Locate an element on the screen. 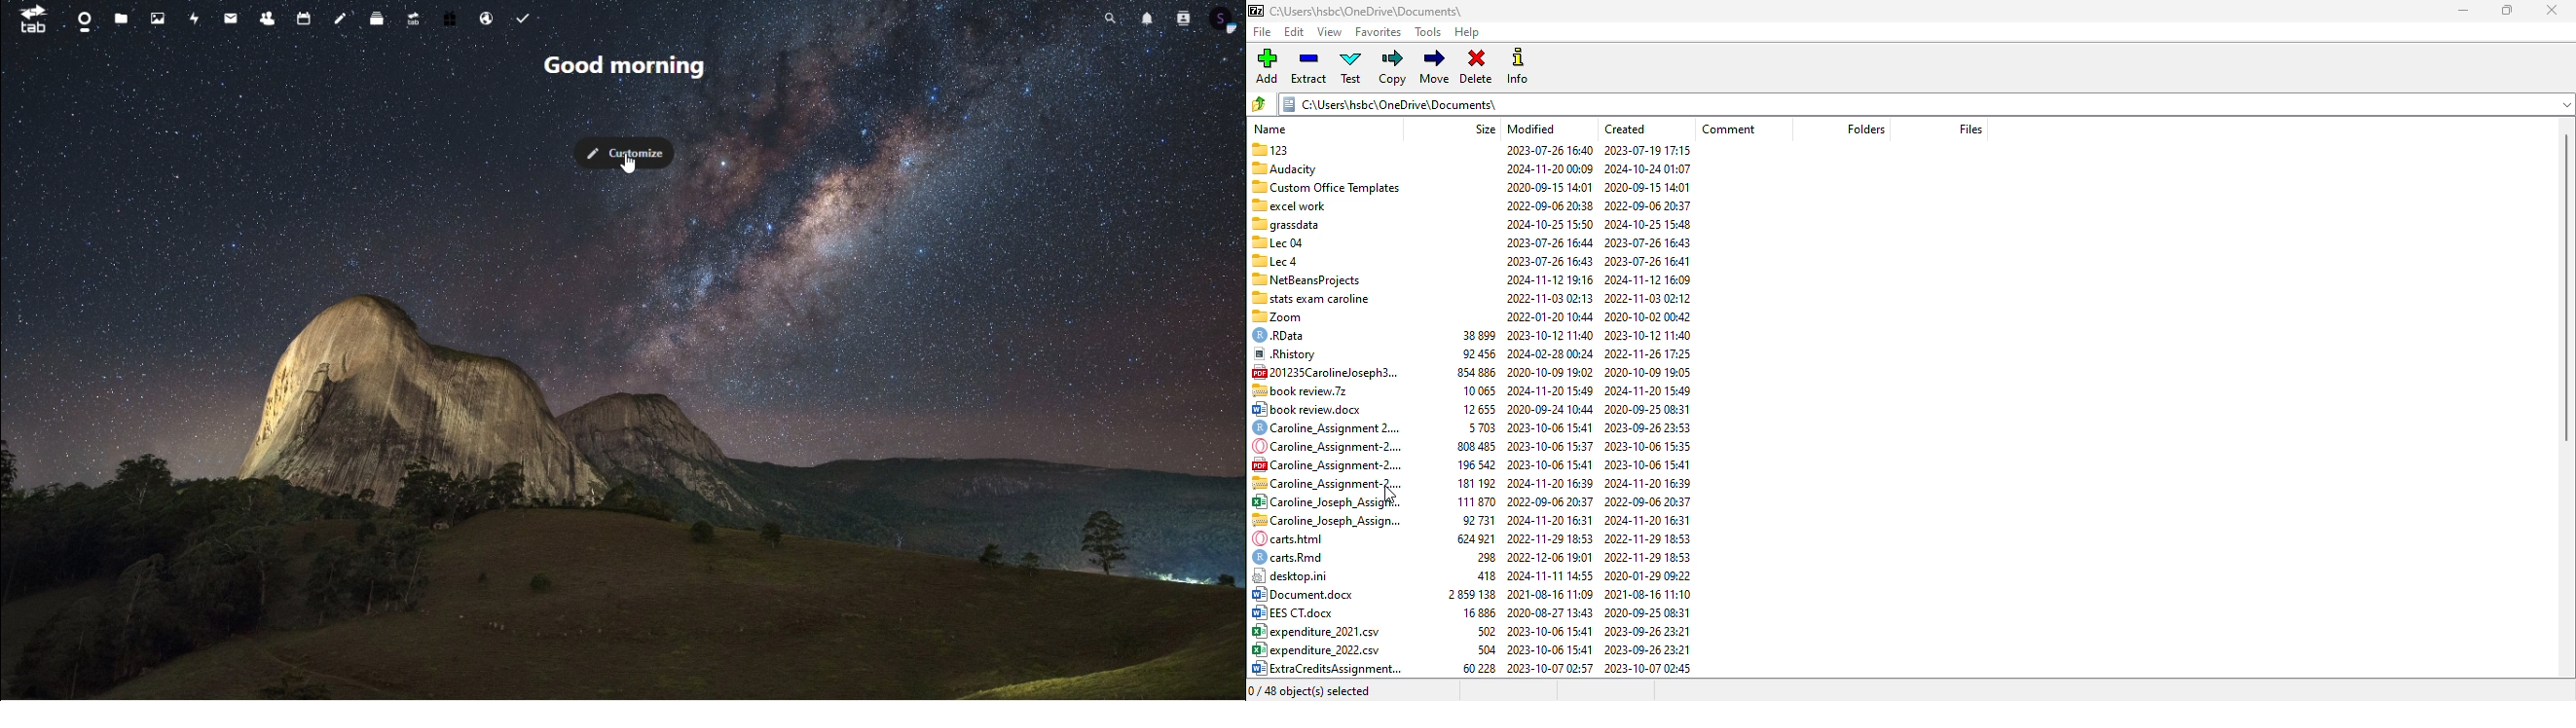 The image size is (2576, 728). tools is located at coordinates (1428, 32).